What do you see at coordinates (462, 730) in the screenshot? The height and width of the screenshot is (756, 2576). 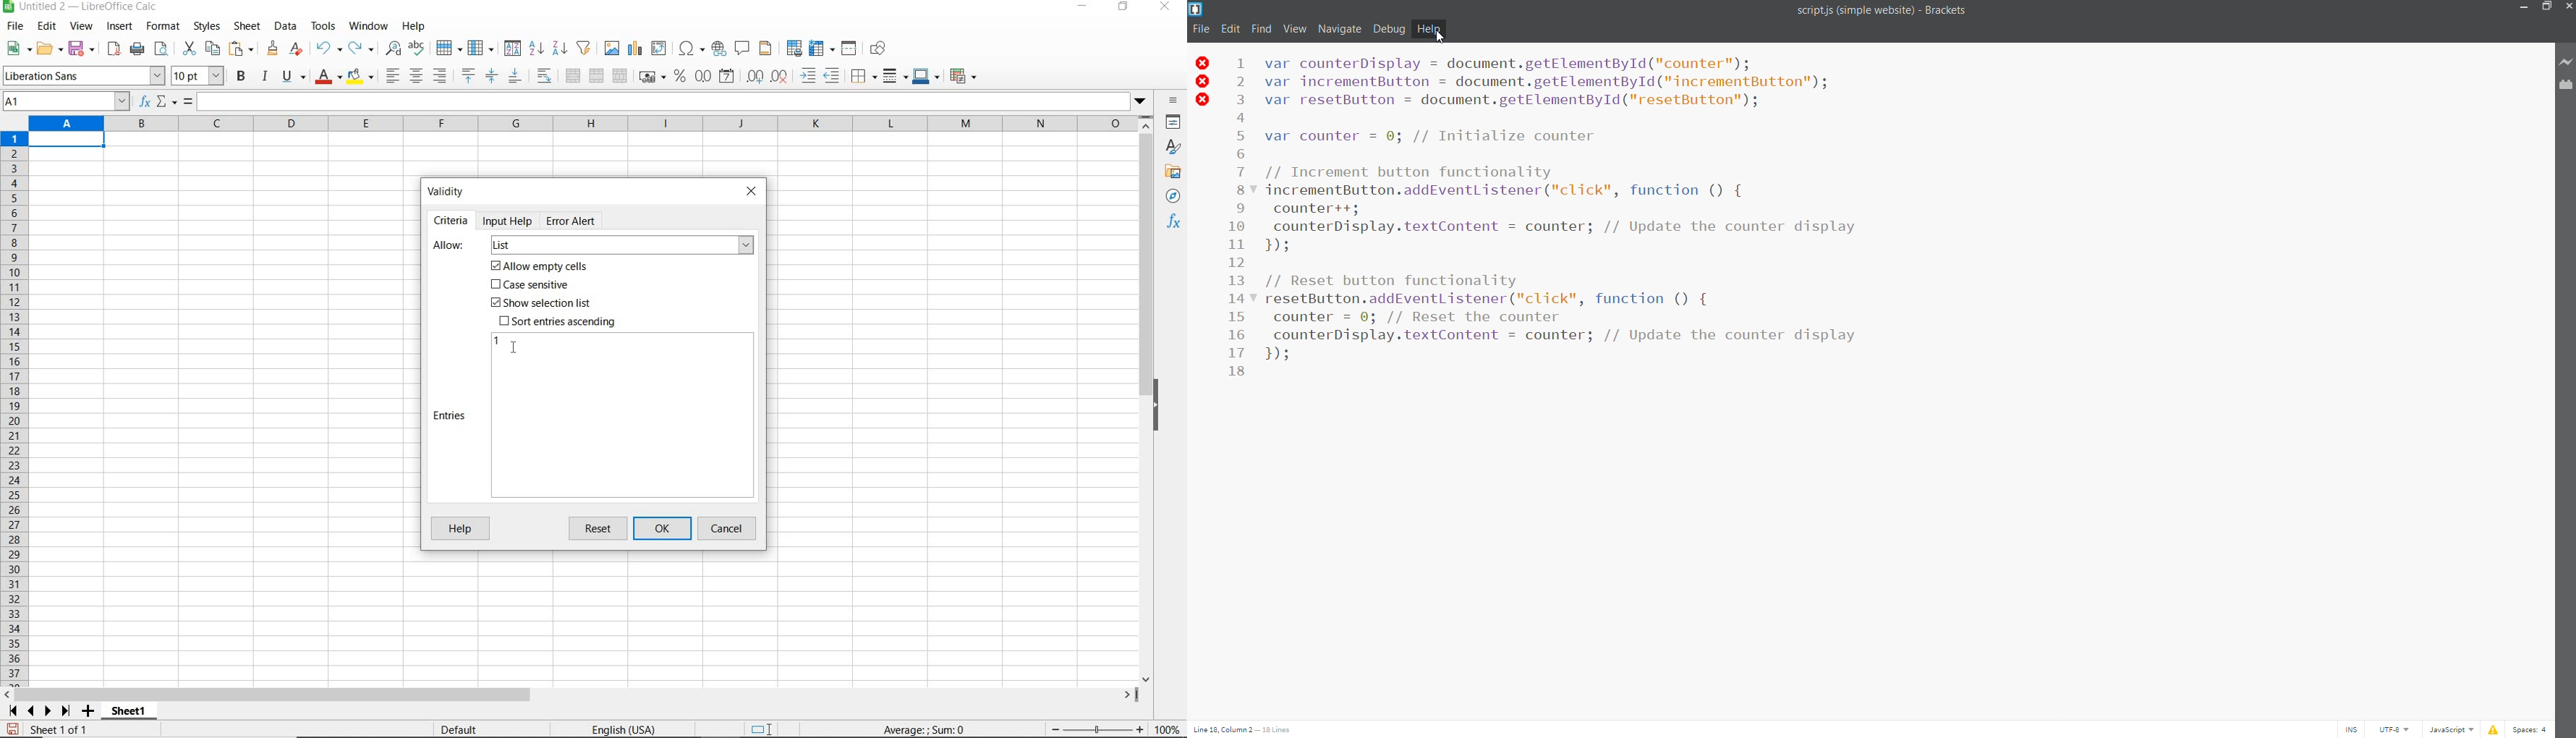 I see `default` at bounding box center [462, 730].